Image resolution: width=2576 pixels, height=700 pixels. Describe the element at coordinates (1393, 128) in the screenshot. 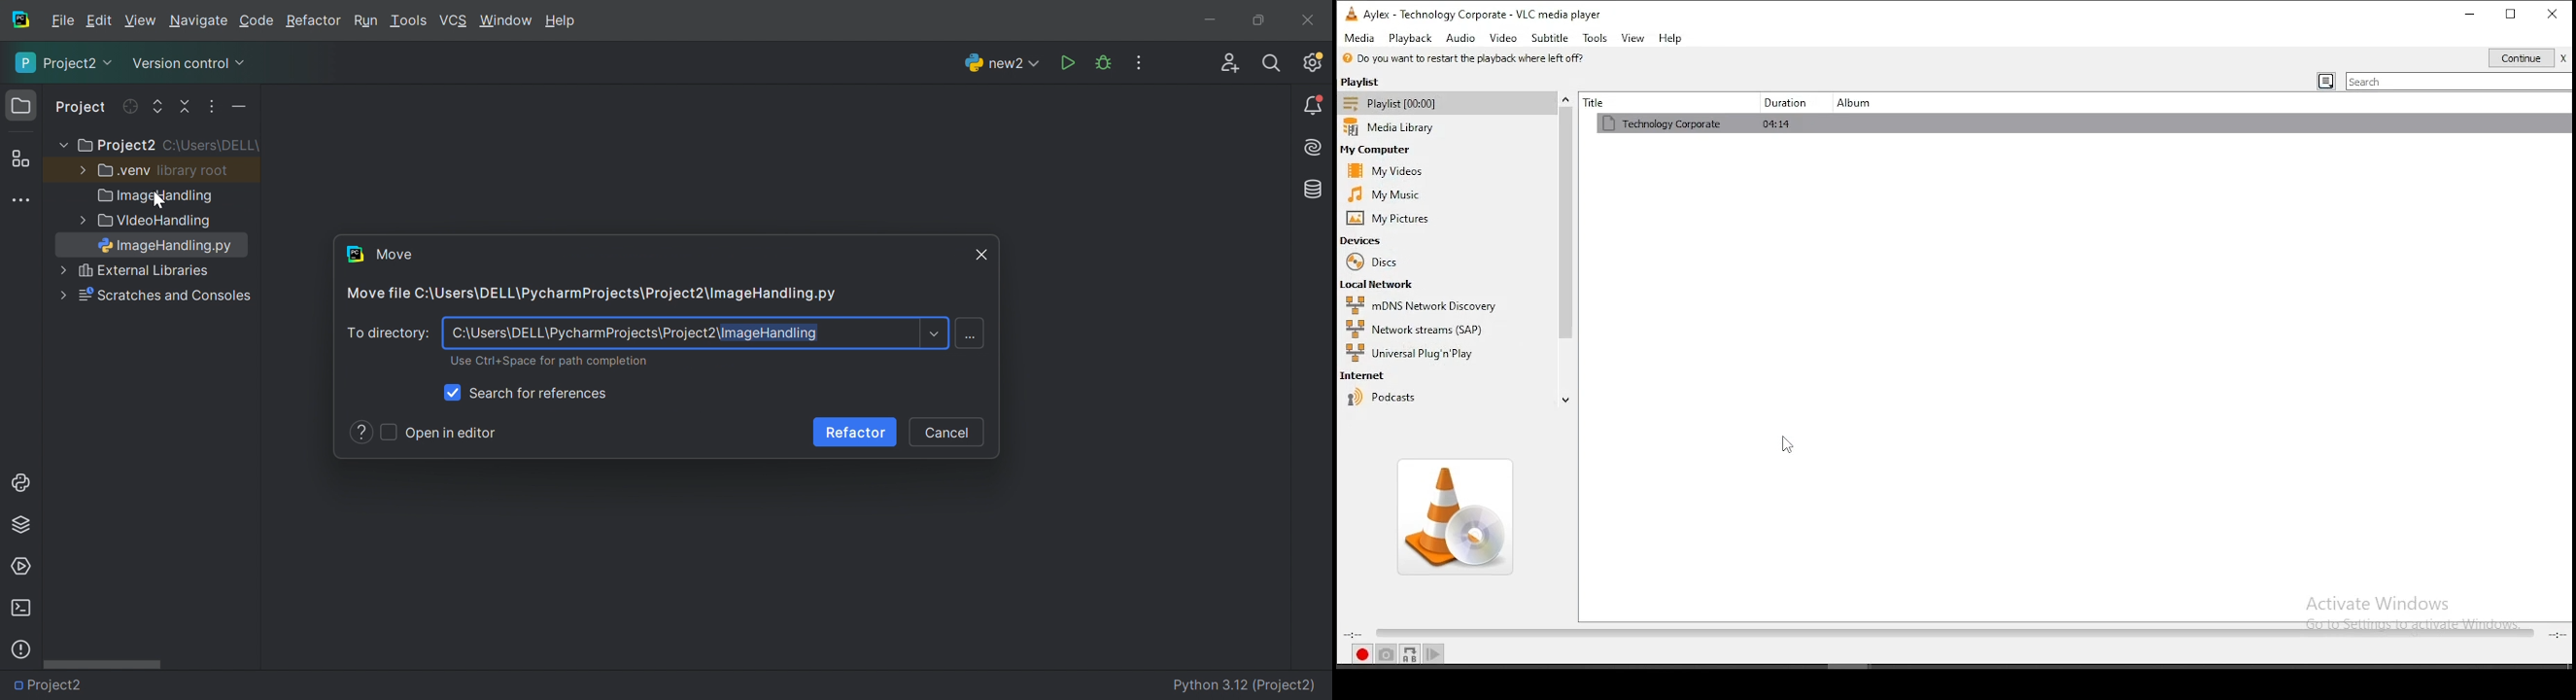

I see `media library` at that location.